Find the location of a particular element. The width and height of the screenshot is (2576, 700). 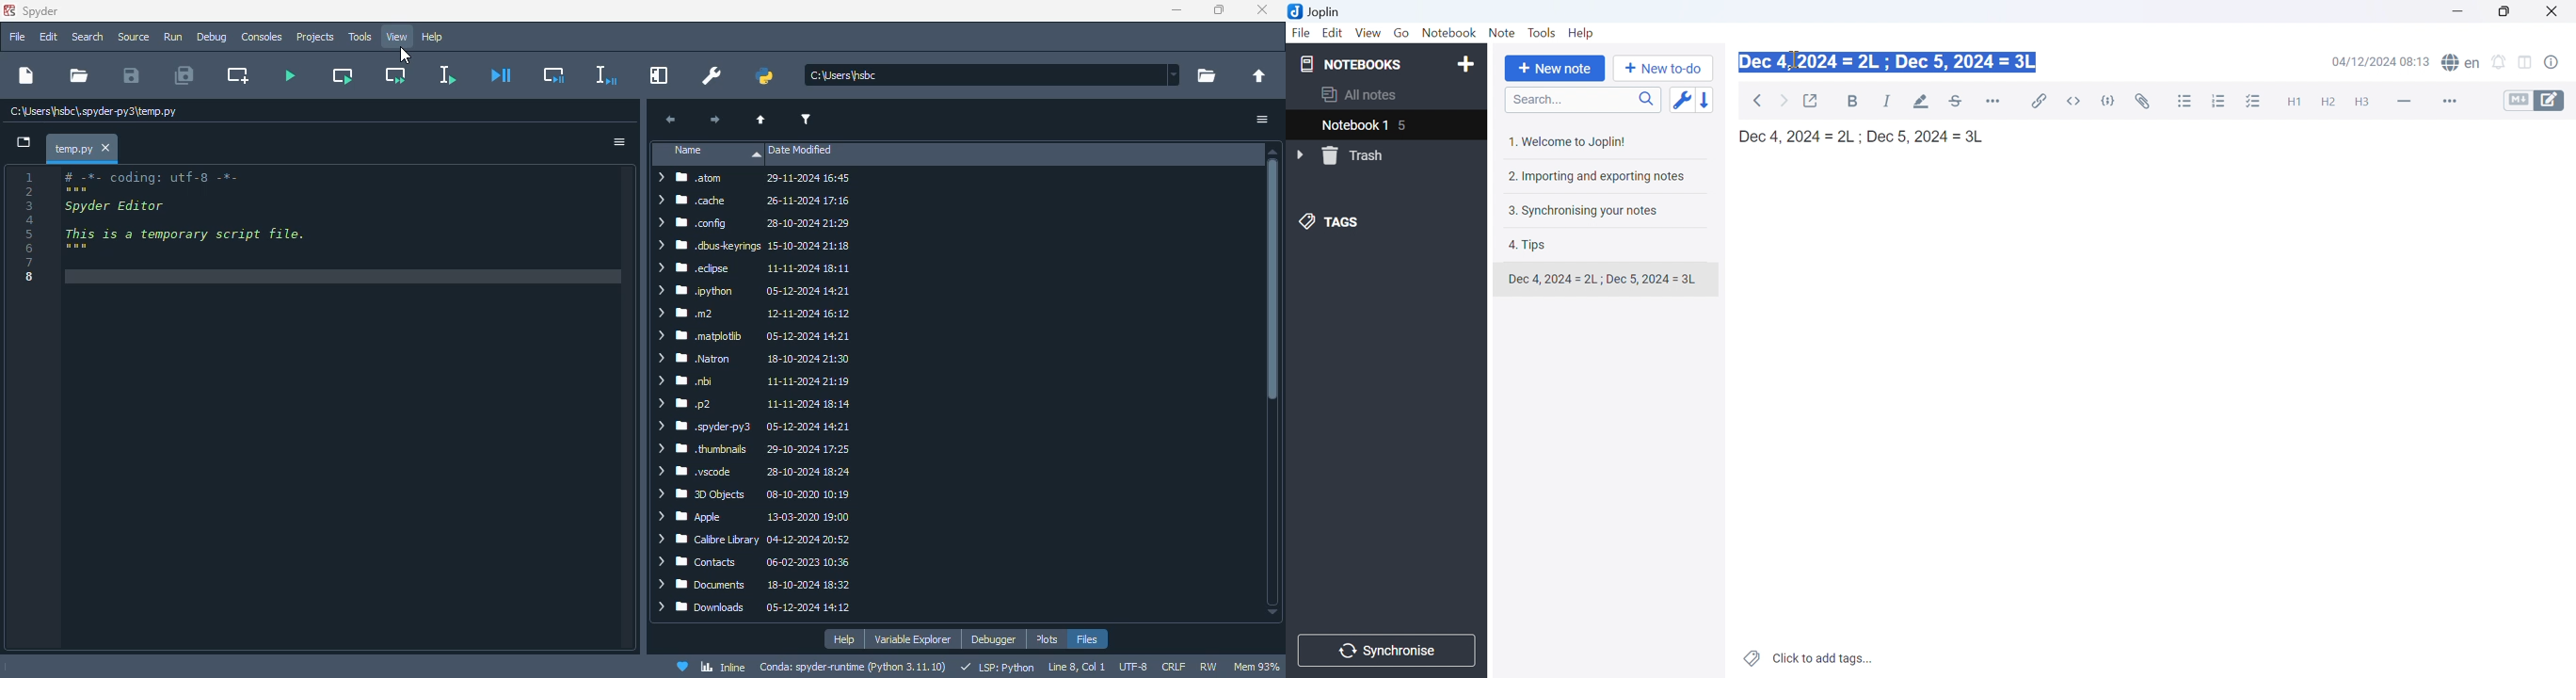

files is located at coordinates (1088, 639).